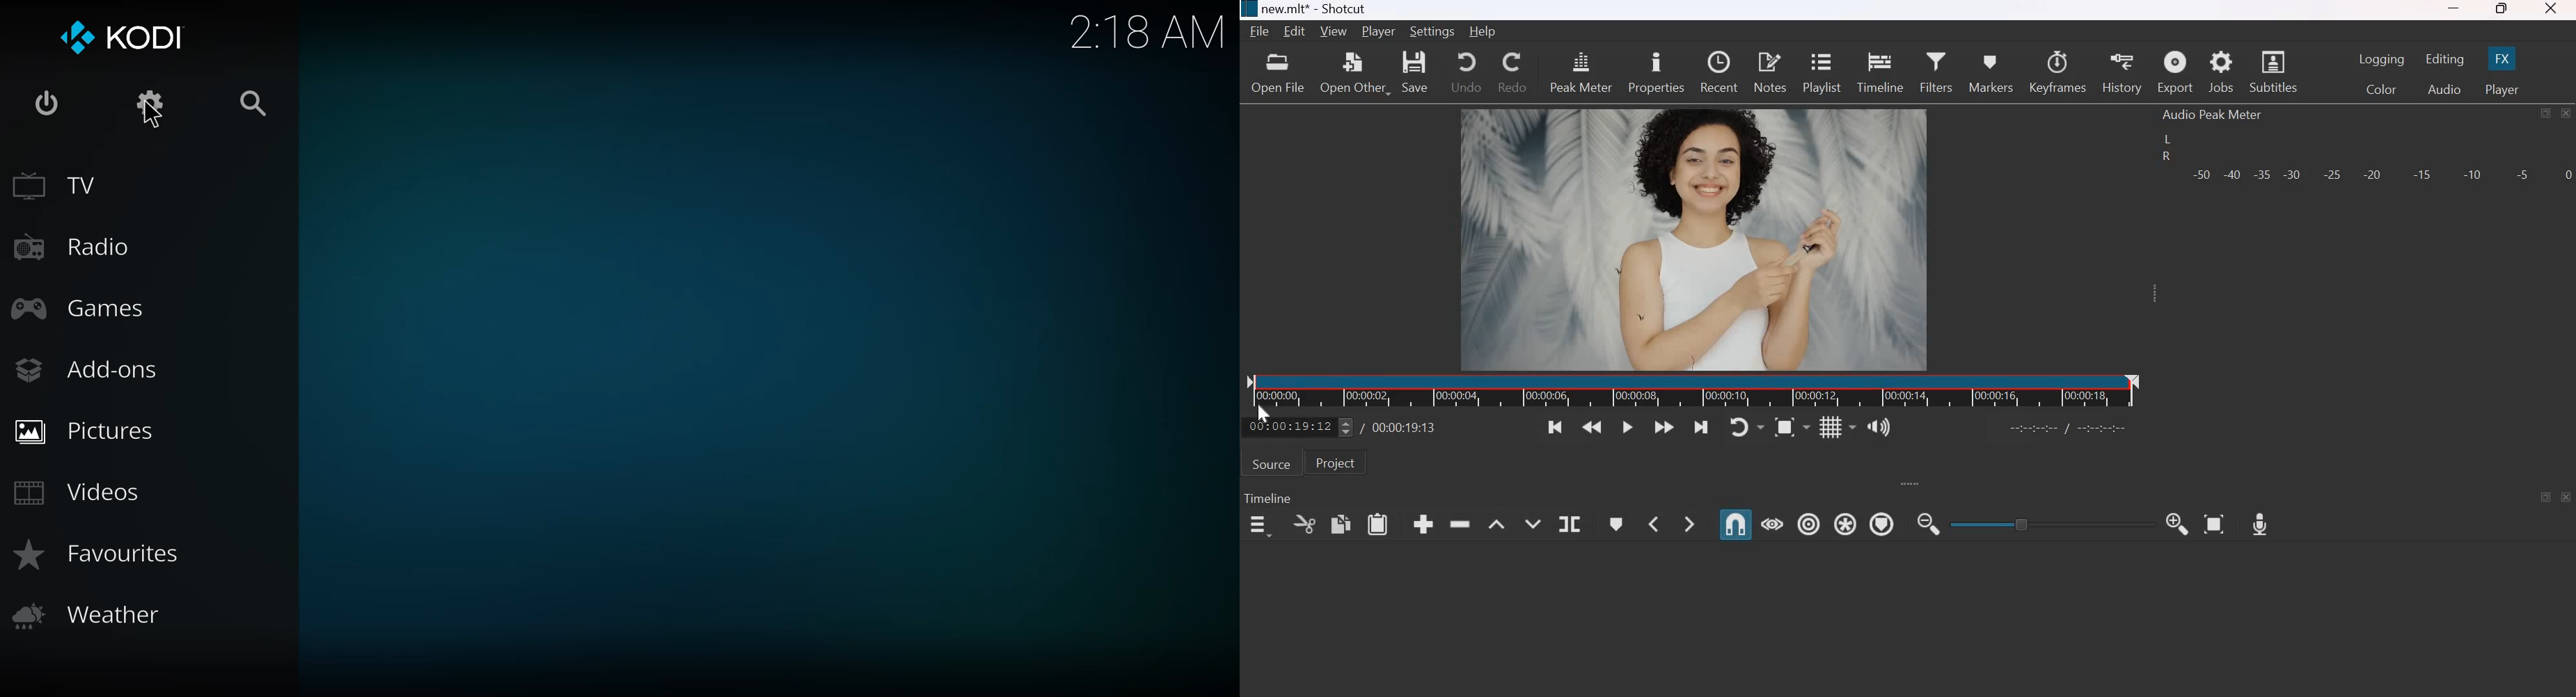 Image resolution: width=2576 pixels, height=700 pixels. I want to click on power, so click(50, 101).